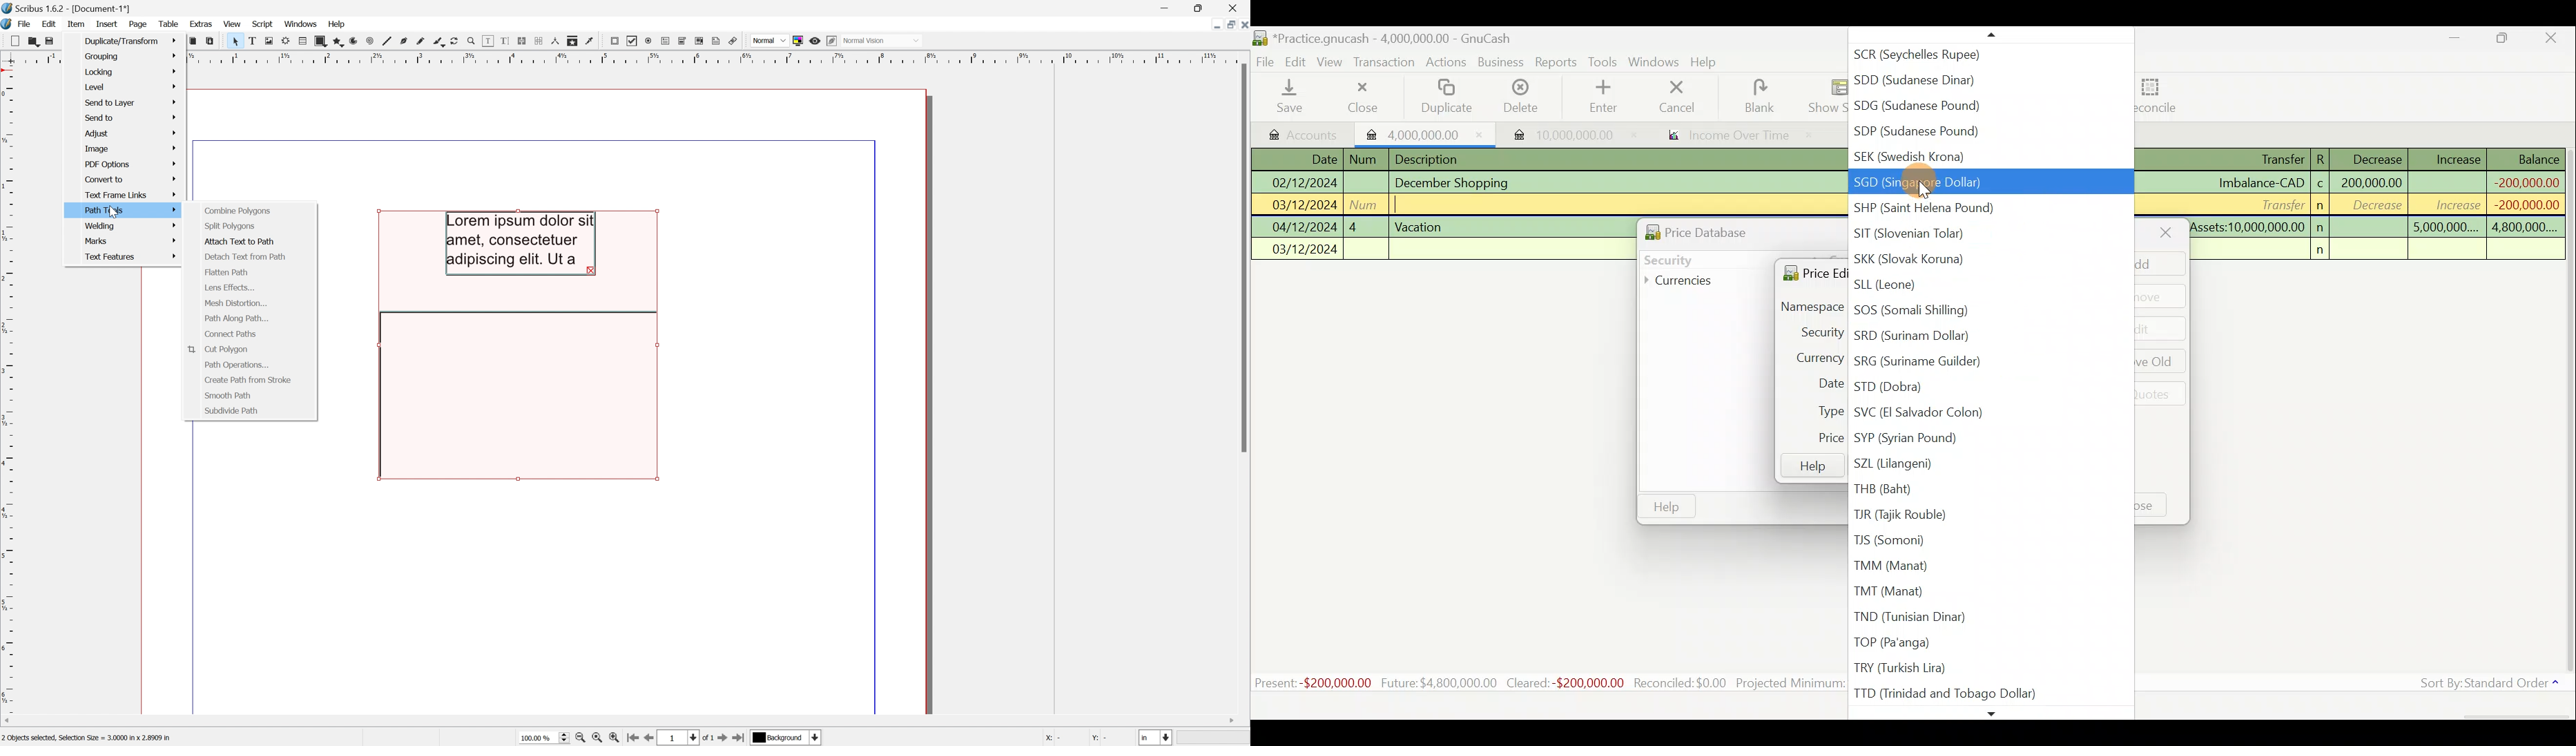 The width and height of the screenshot is (2576, 756). I want to click on Transaction, so click(1388, 64).